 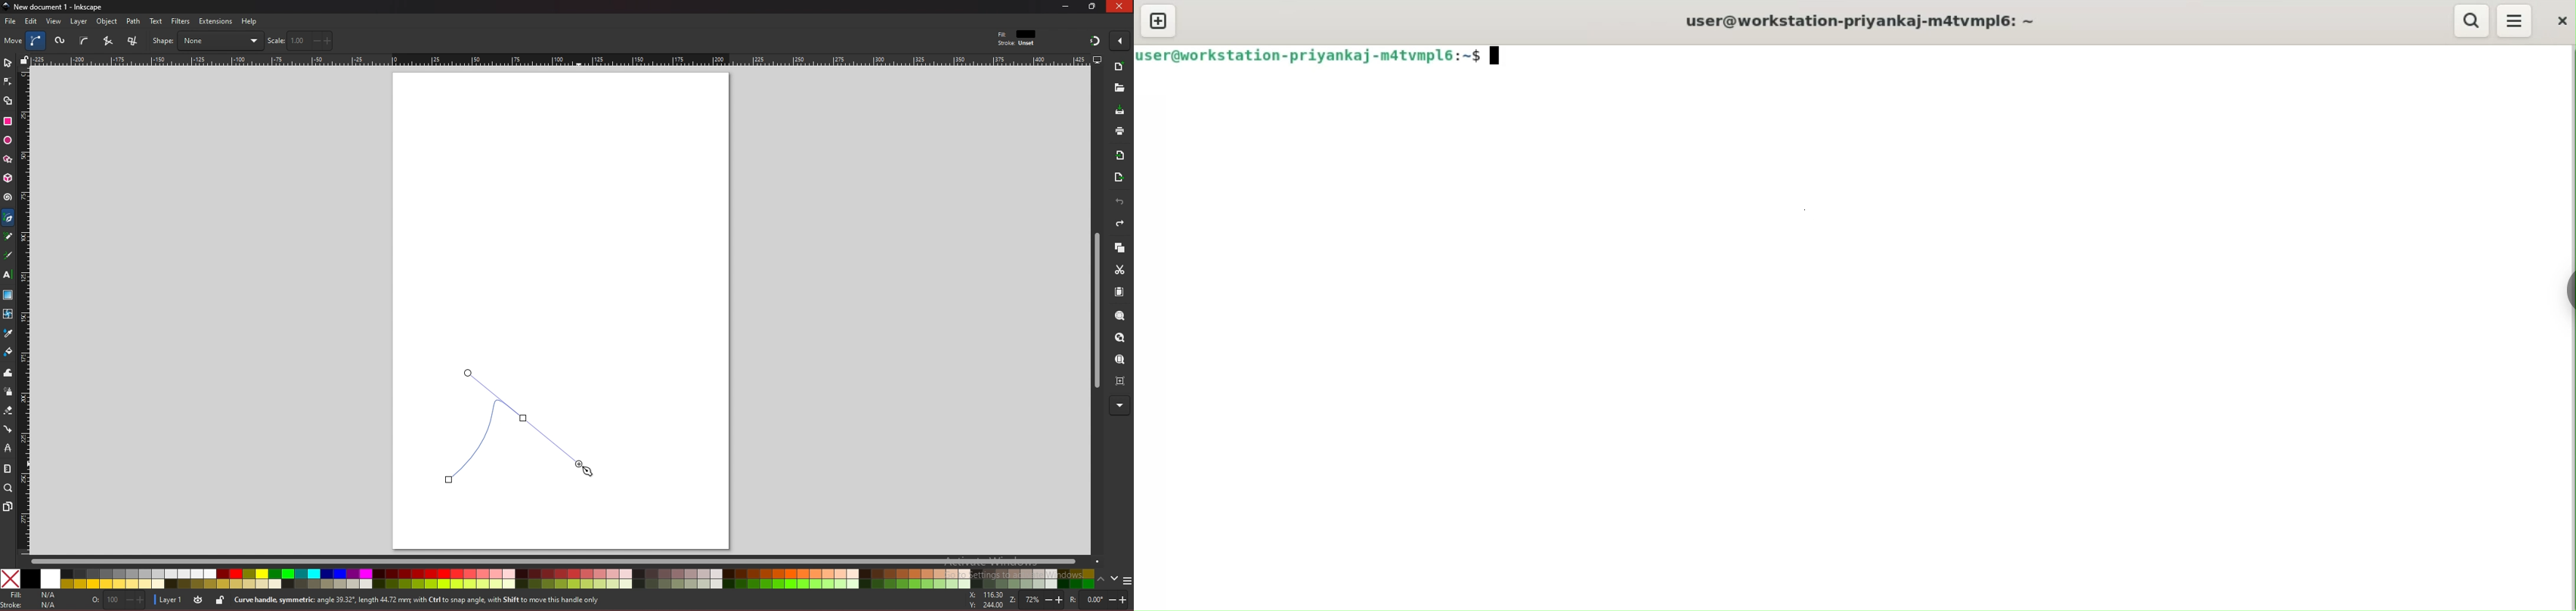 What do you see at coordinates (24, 60) in the screenshot?
I see `lock guides` at bounding box center [24, 60].